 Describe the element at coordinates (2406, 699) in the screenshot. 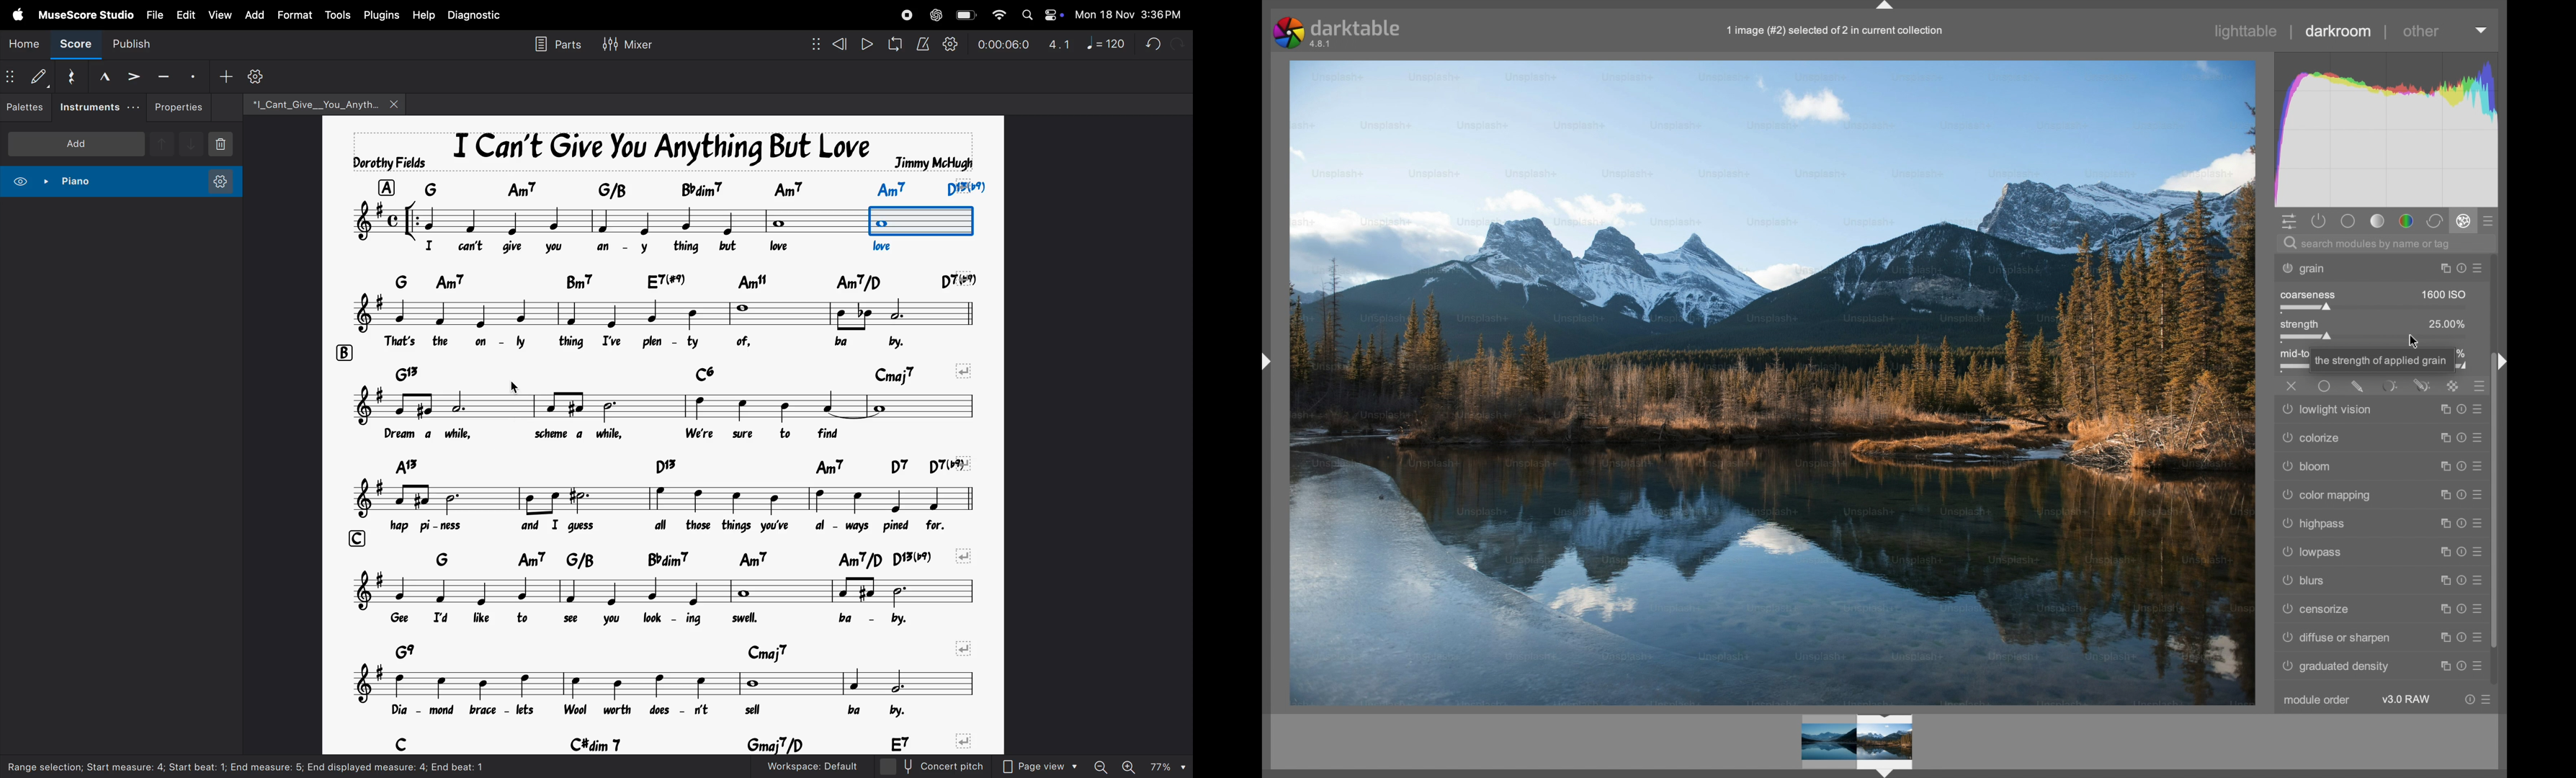

I see `v3.0 RAW` at that location.